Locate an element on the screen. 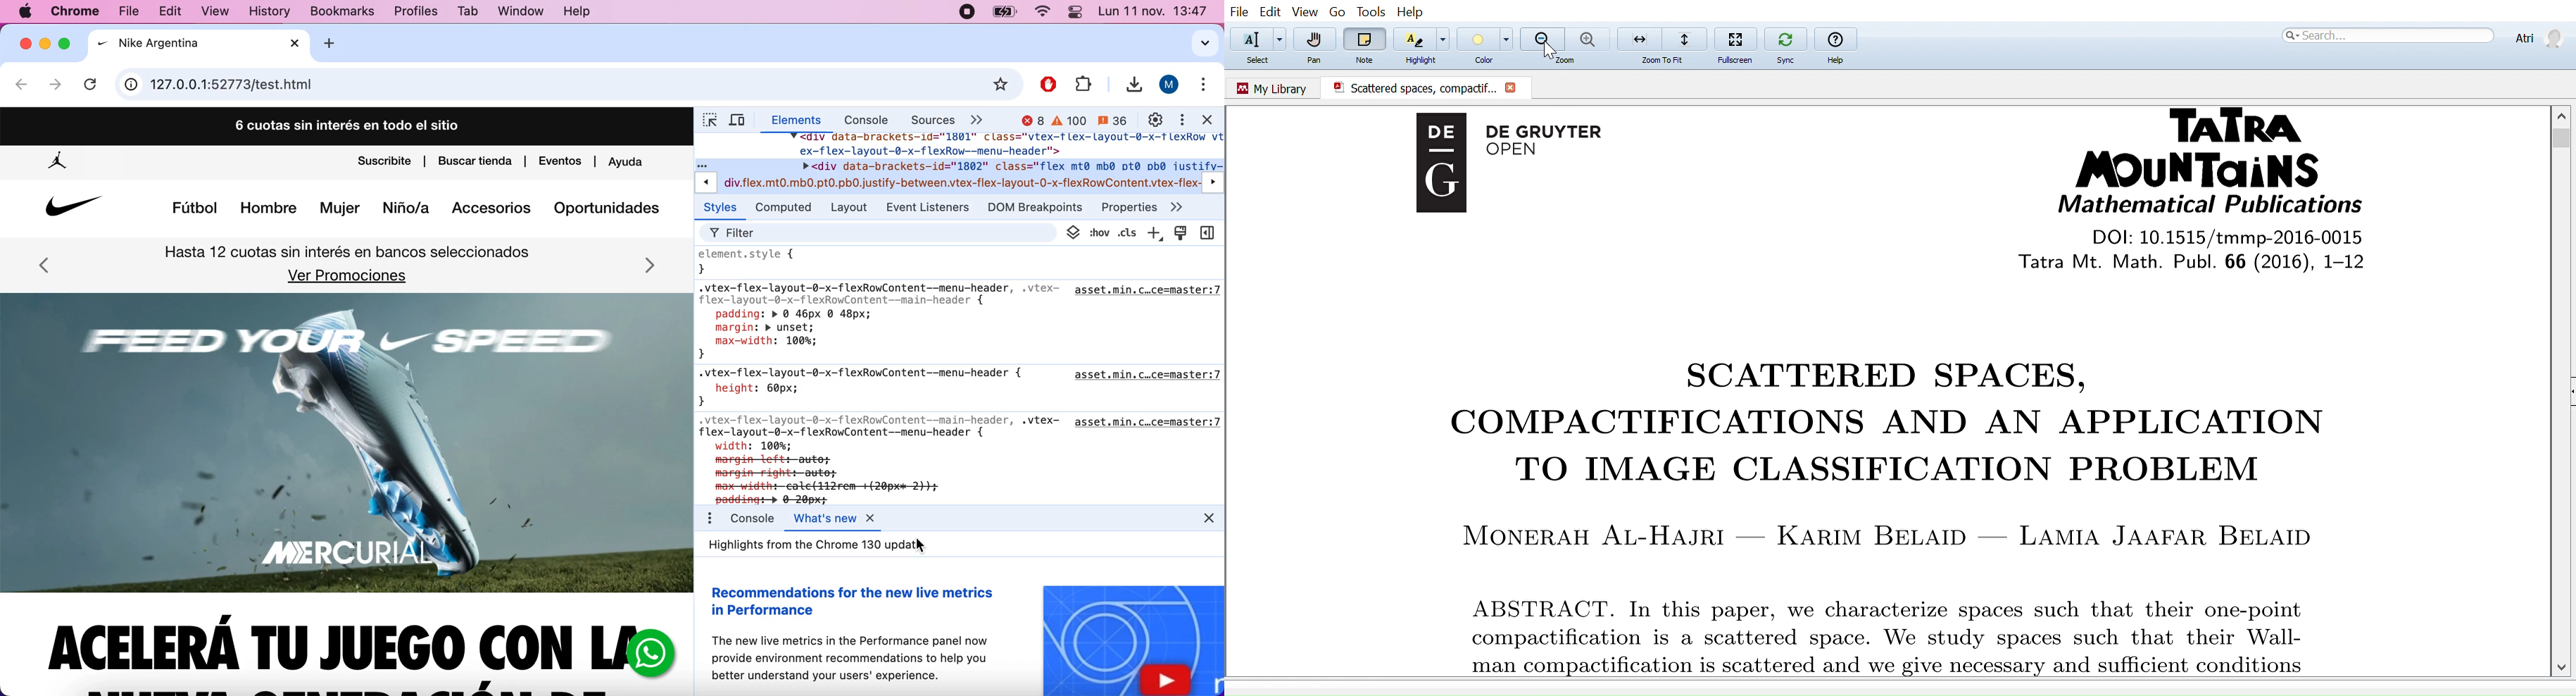 This screenshot has width=2576, height=700. mac logo is located at coordinates (26, 12).